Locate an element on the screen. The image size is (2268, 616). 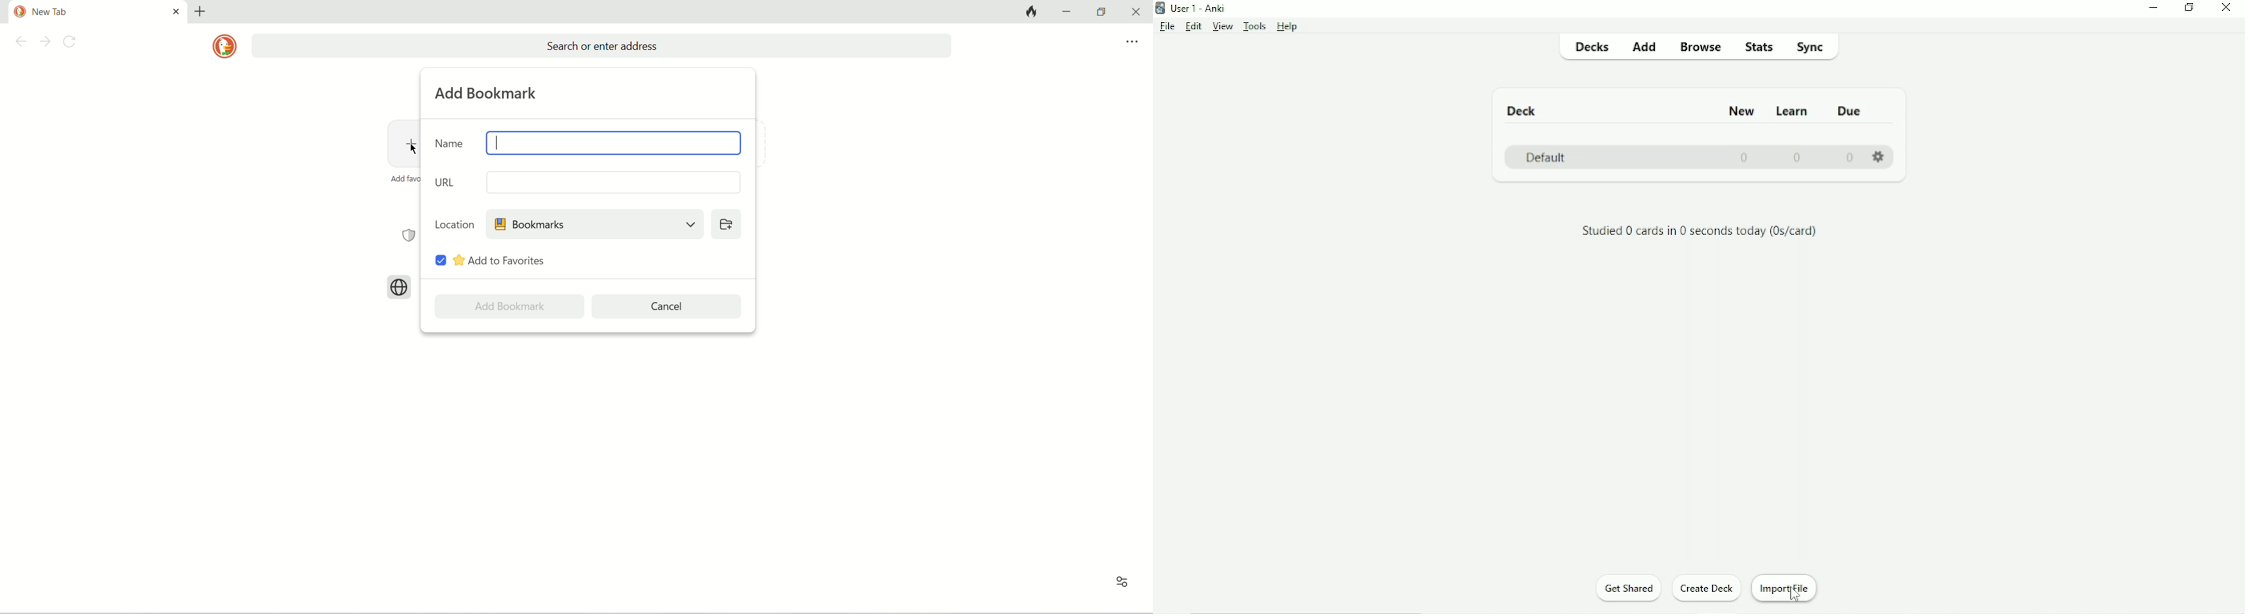
URL input box is located at coordinates (612, 182).